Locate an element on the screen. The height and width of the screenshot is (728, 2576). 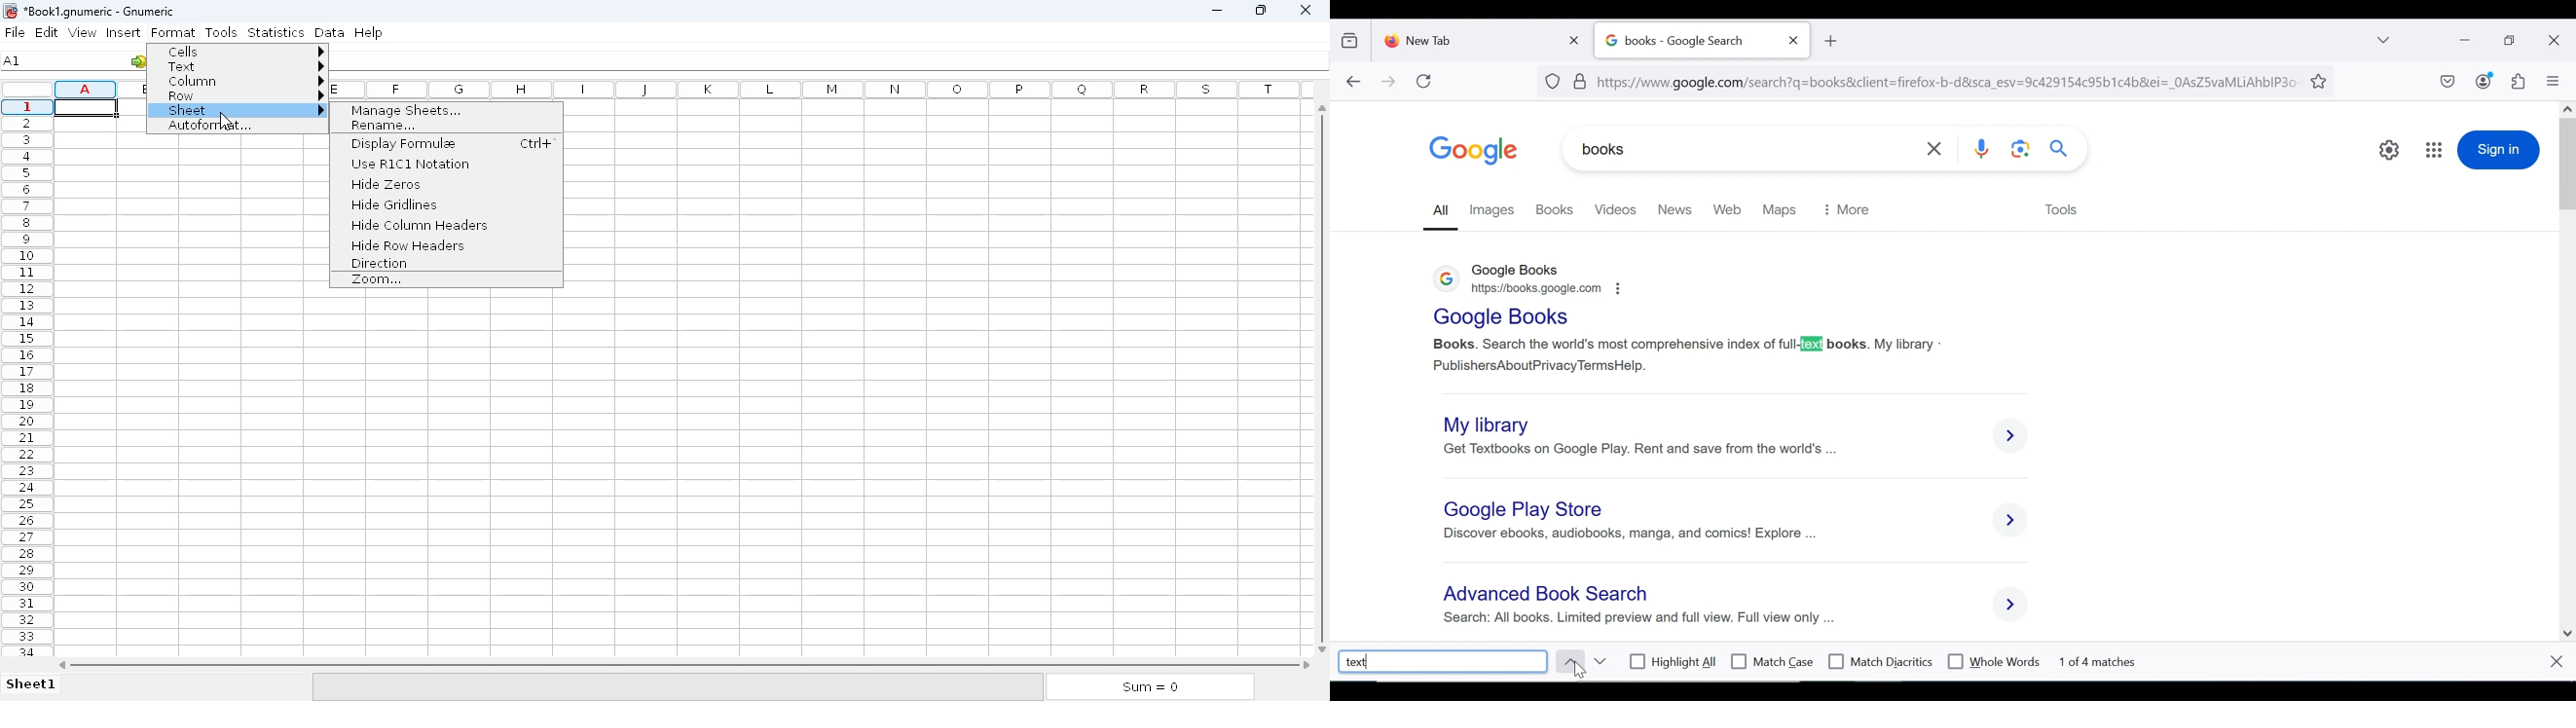
rename is located at coordinates (386, 126).